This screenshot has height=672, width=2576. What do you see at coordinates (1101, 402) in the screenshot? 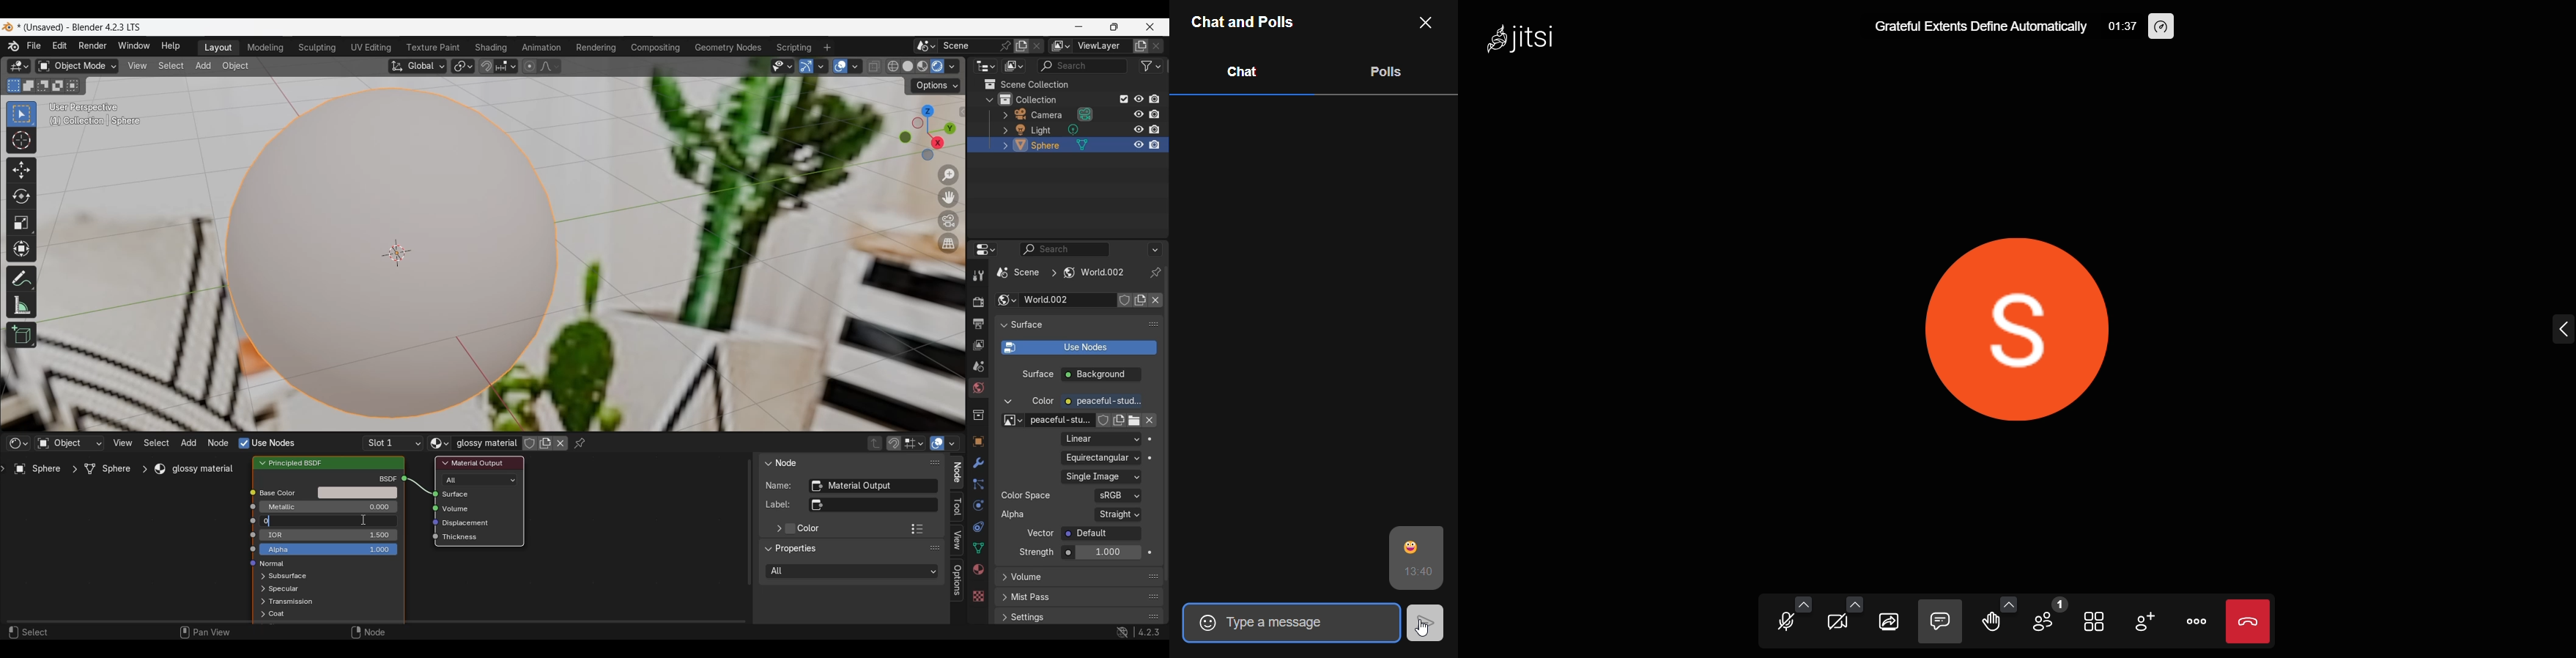
I see `Color of the emitted light` at bounding box center [1101, 402].